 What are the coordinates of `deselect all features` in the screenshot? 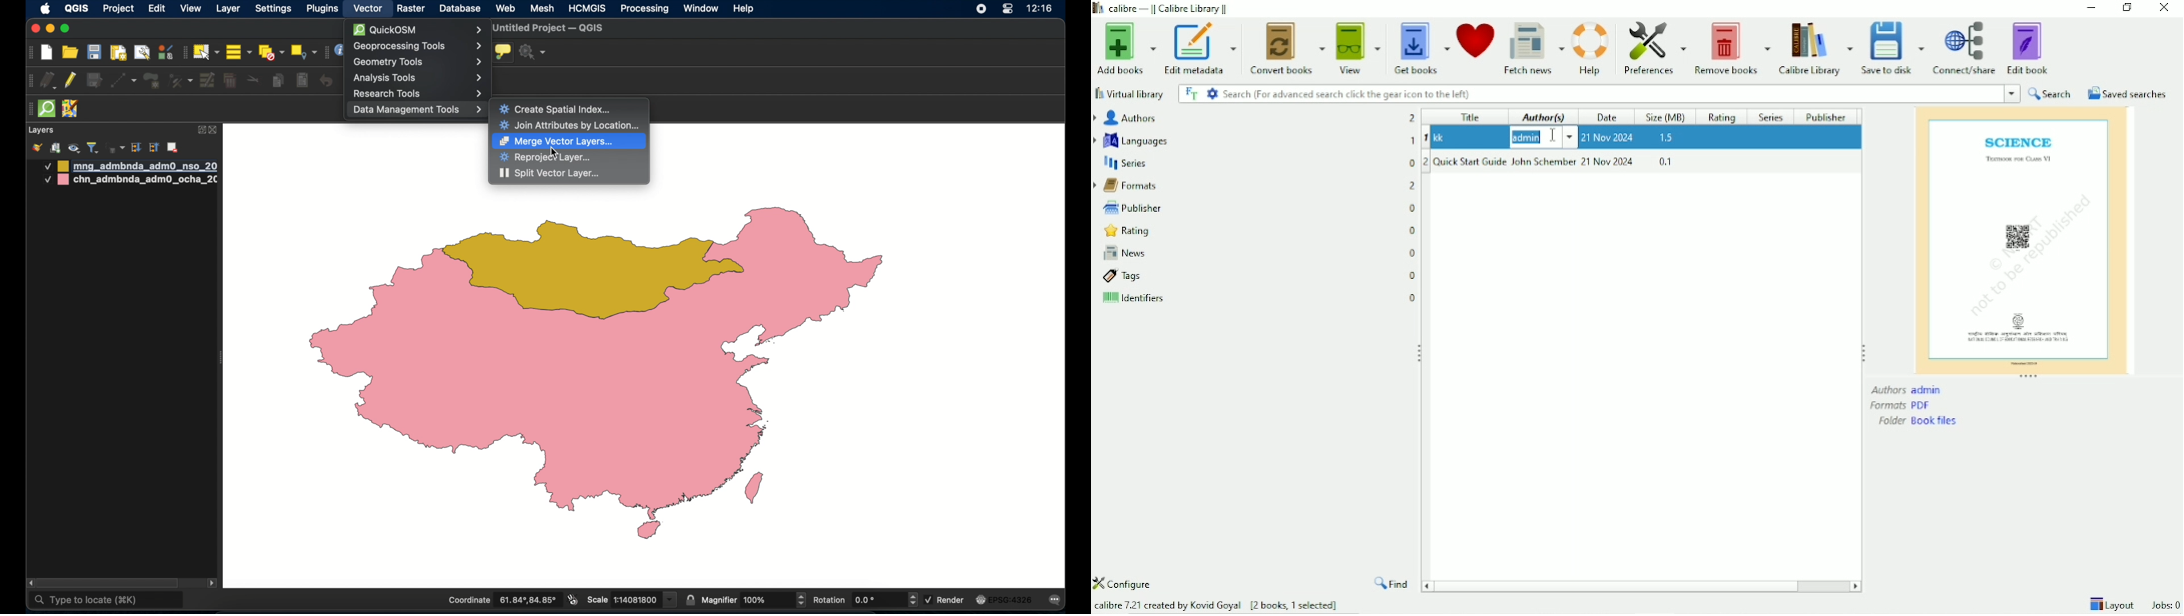 It's located at (271, 53).